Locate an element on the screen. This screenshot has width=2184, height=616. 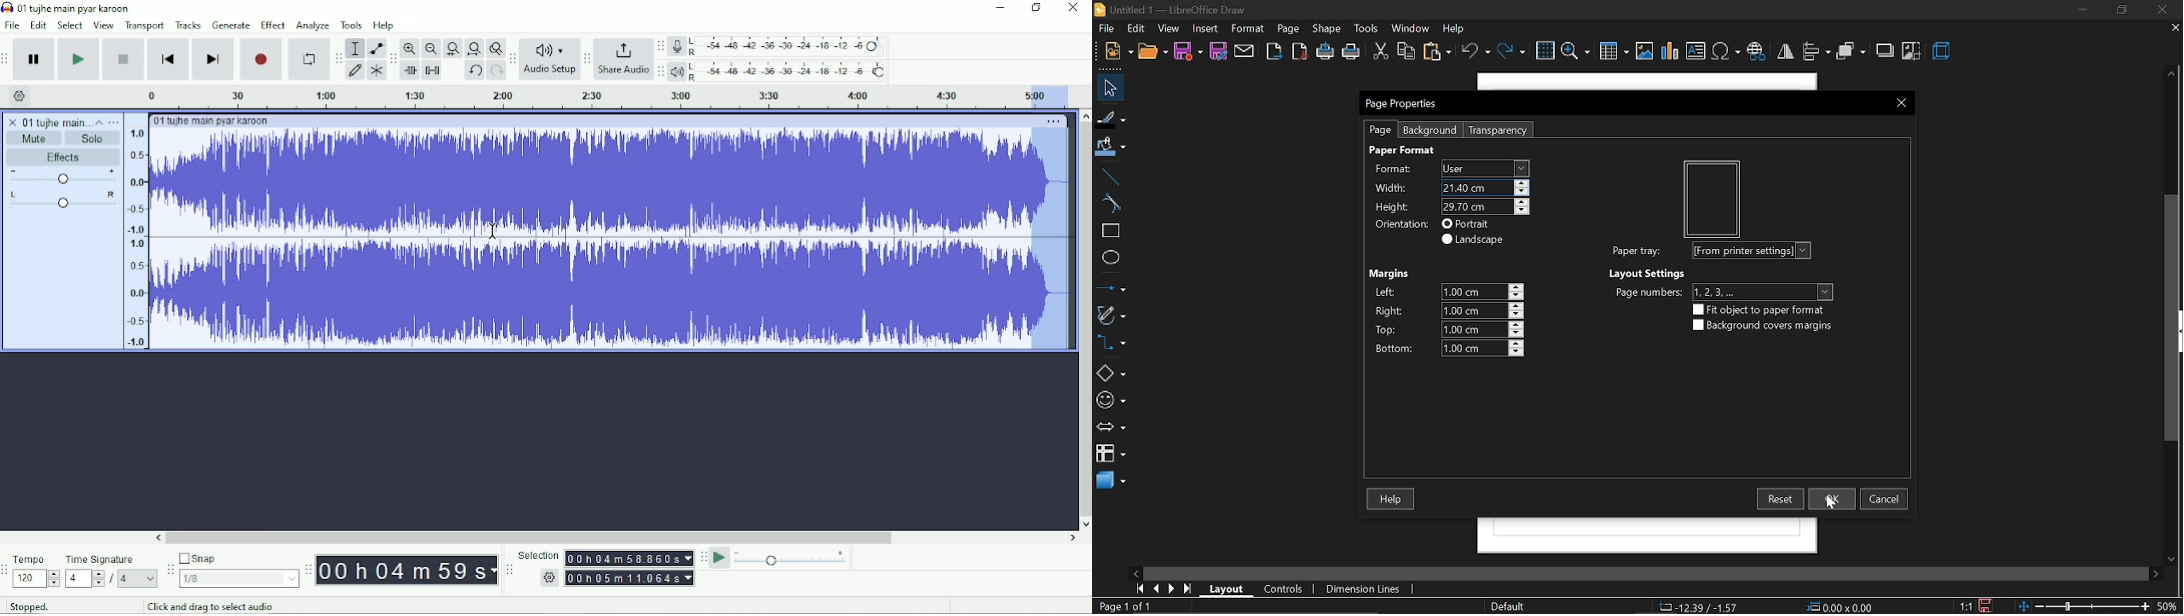
Minimize is located at coordinates (1001, 7).